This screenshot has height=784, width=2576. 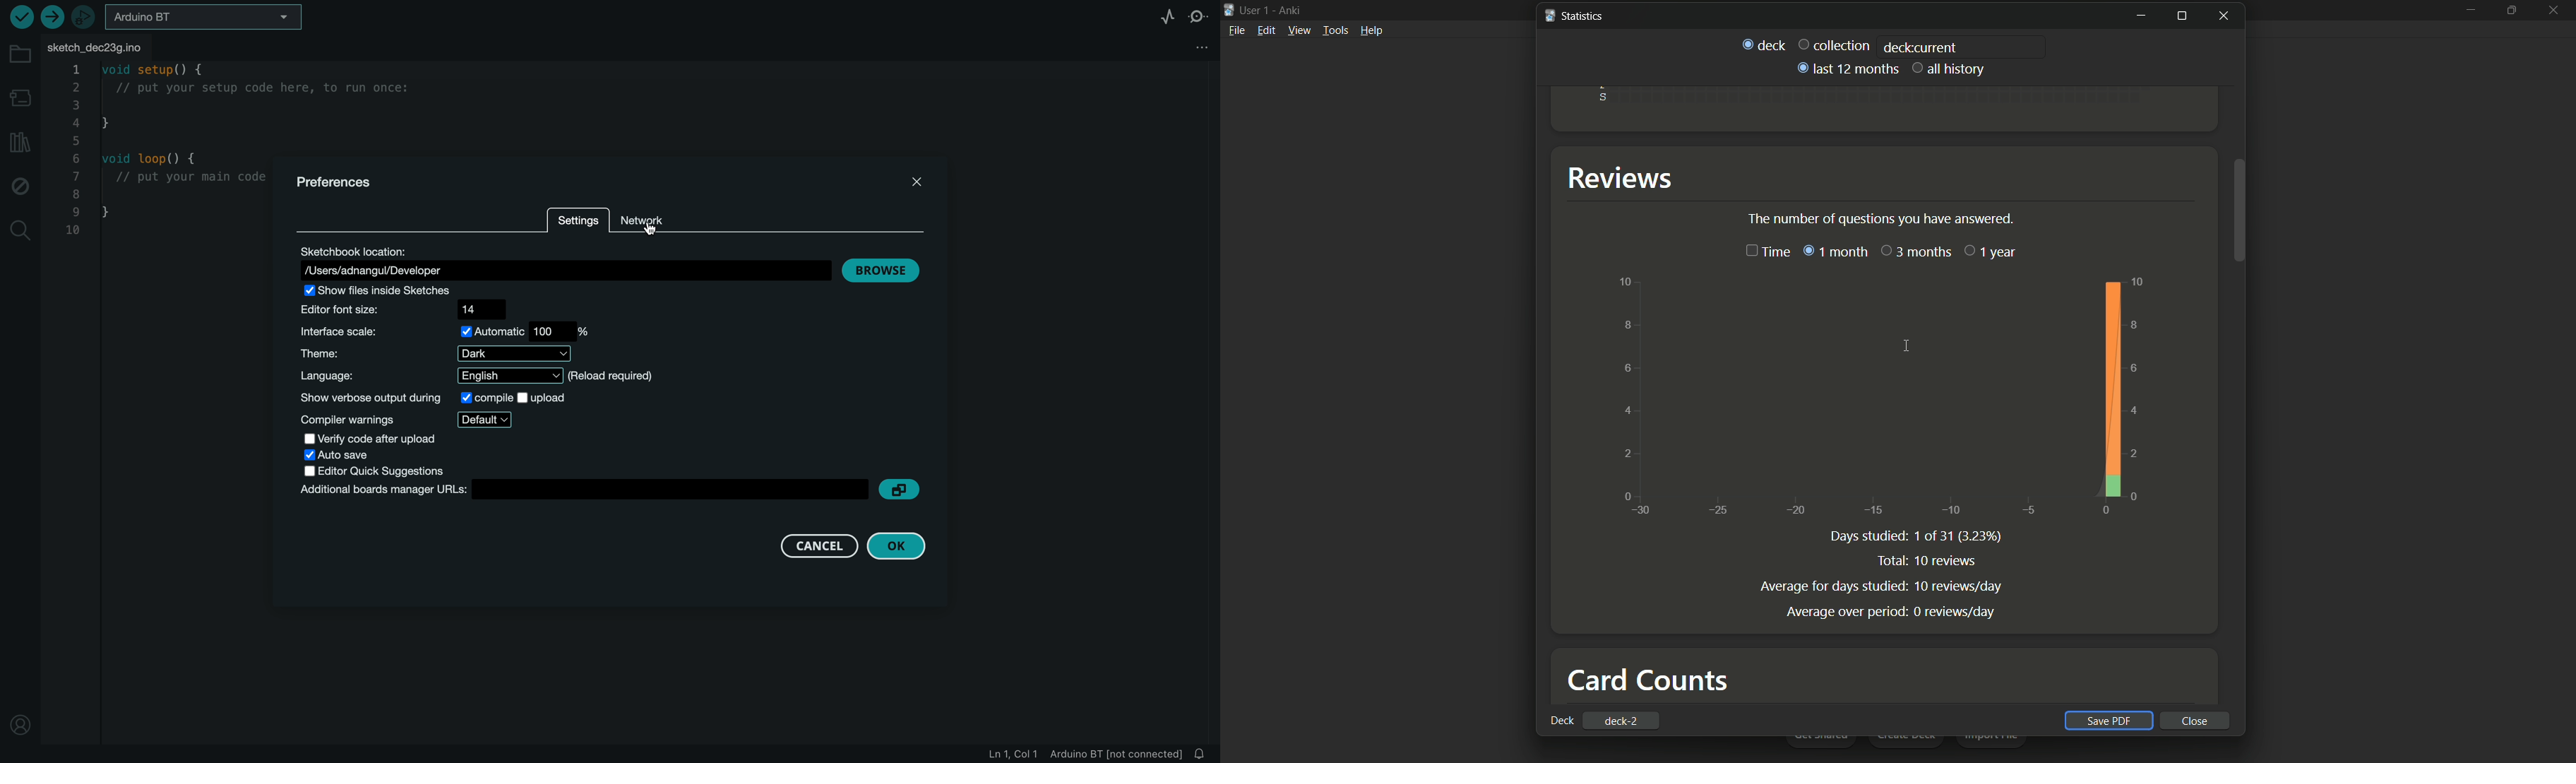 What do you see at coordinates (1920, 47) in the screenshot?
I see `deck:current` at bounding box center [1920, 47].